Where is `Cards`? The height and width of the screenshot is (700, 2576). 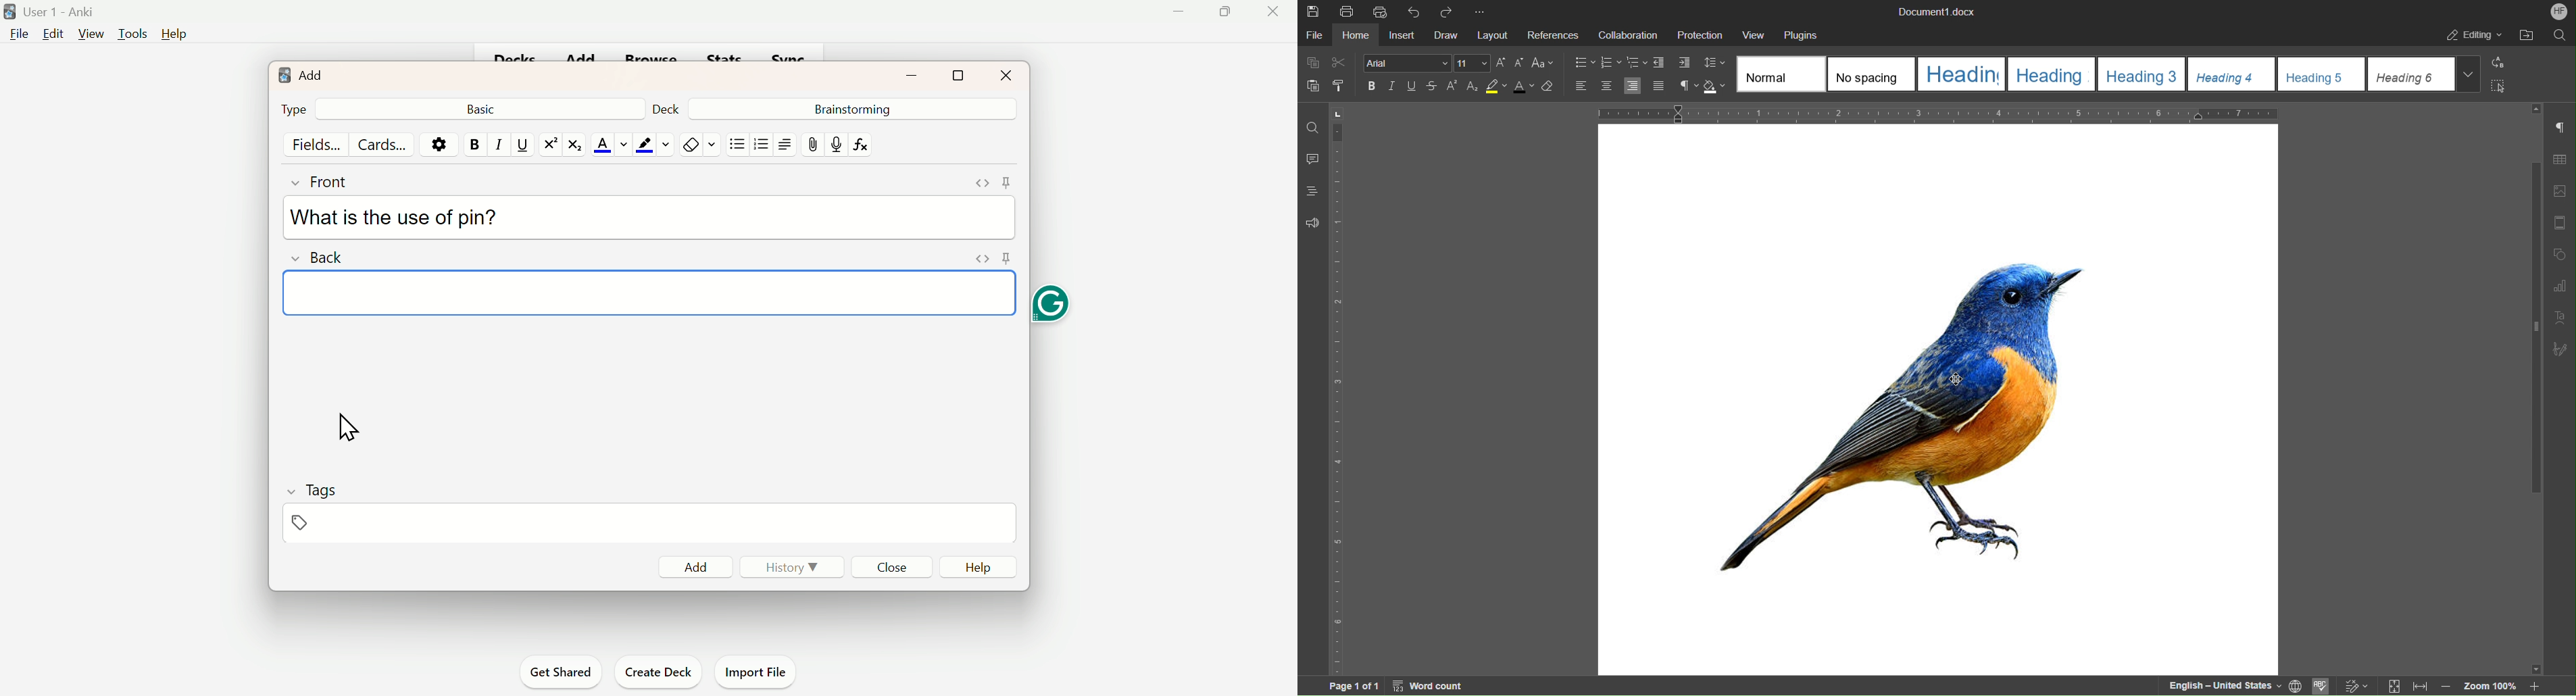 Cards is located at coordinates (382, 144).